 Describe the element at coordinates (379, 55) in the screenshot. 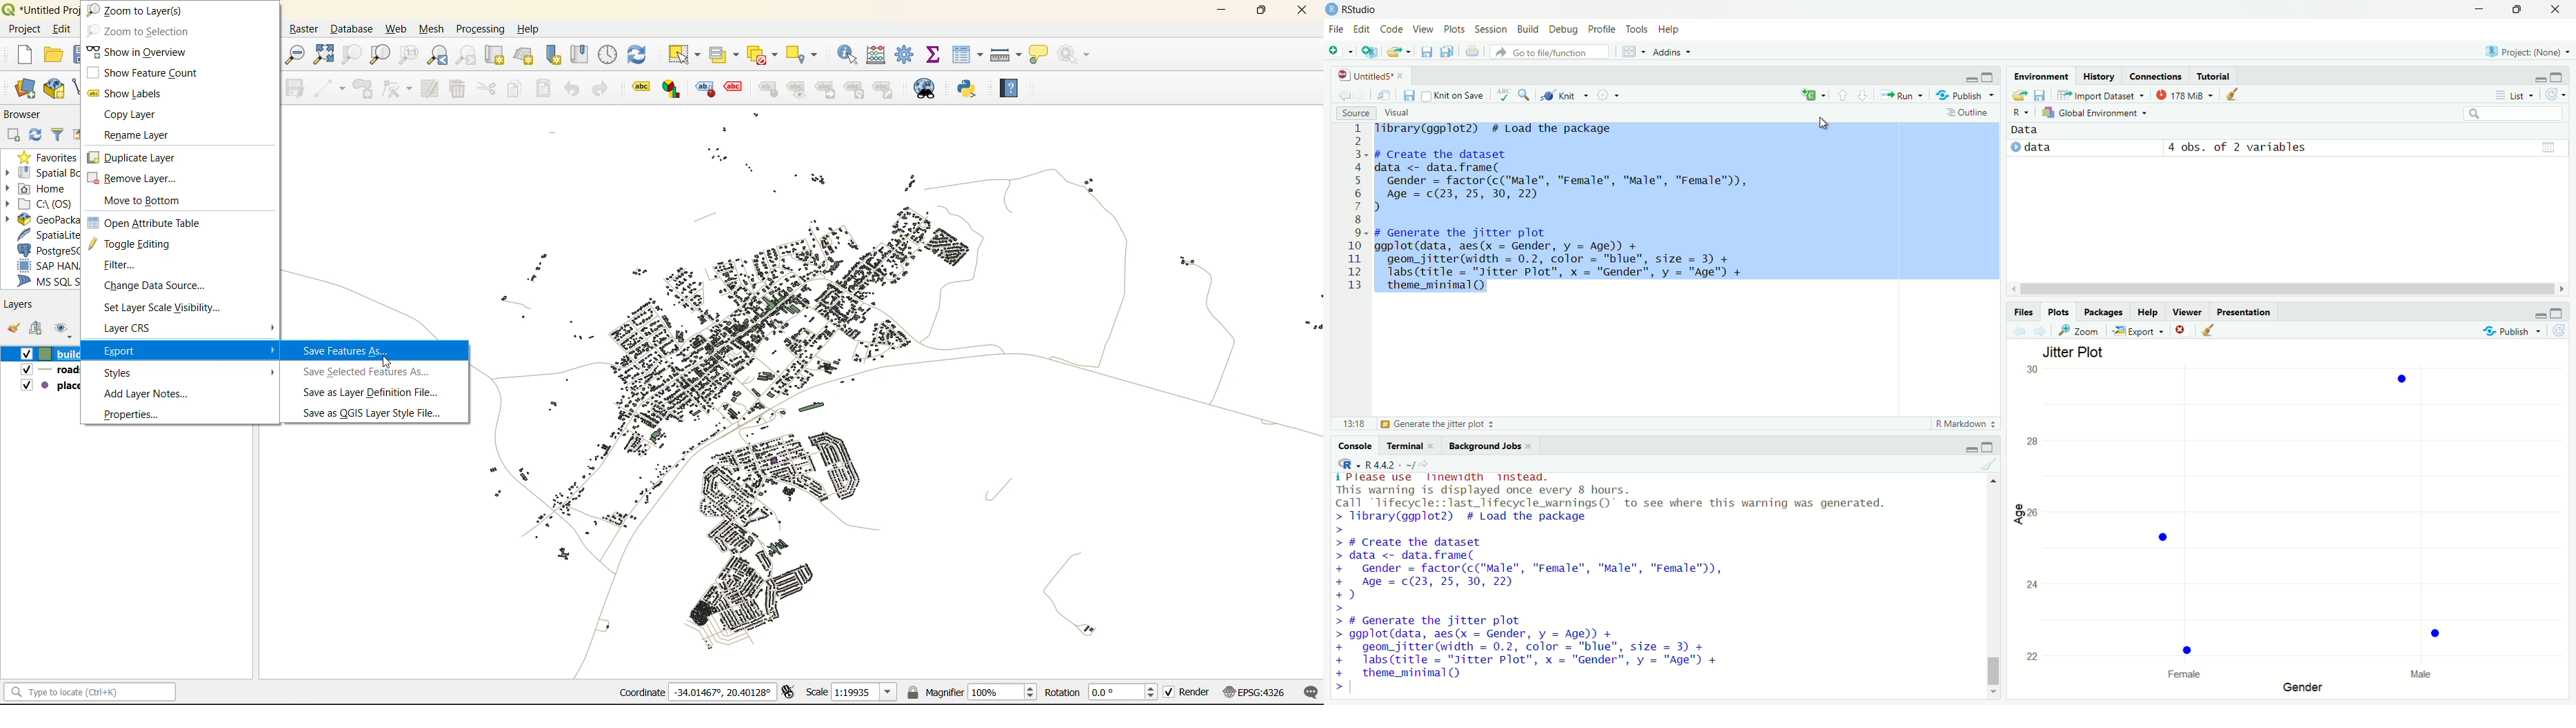

I see `zoom layer` at that location.